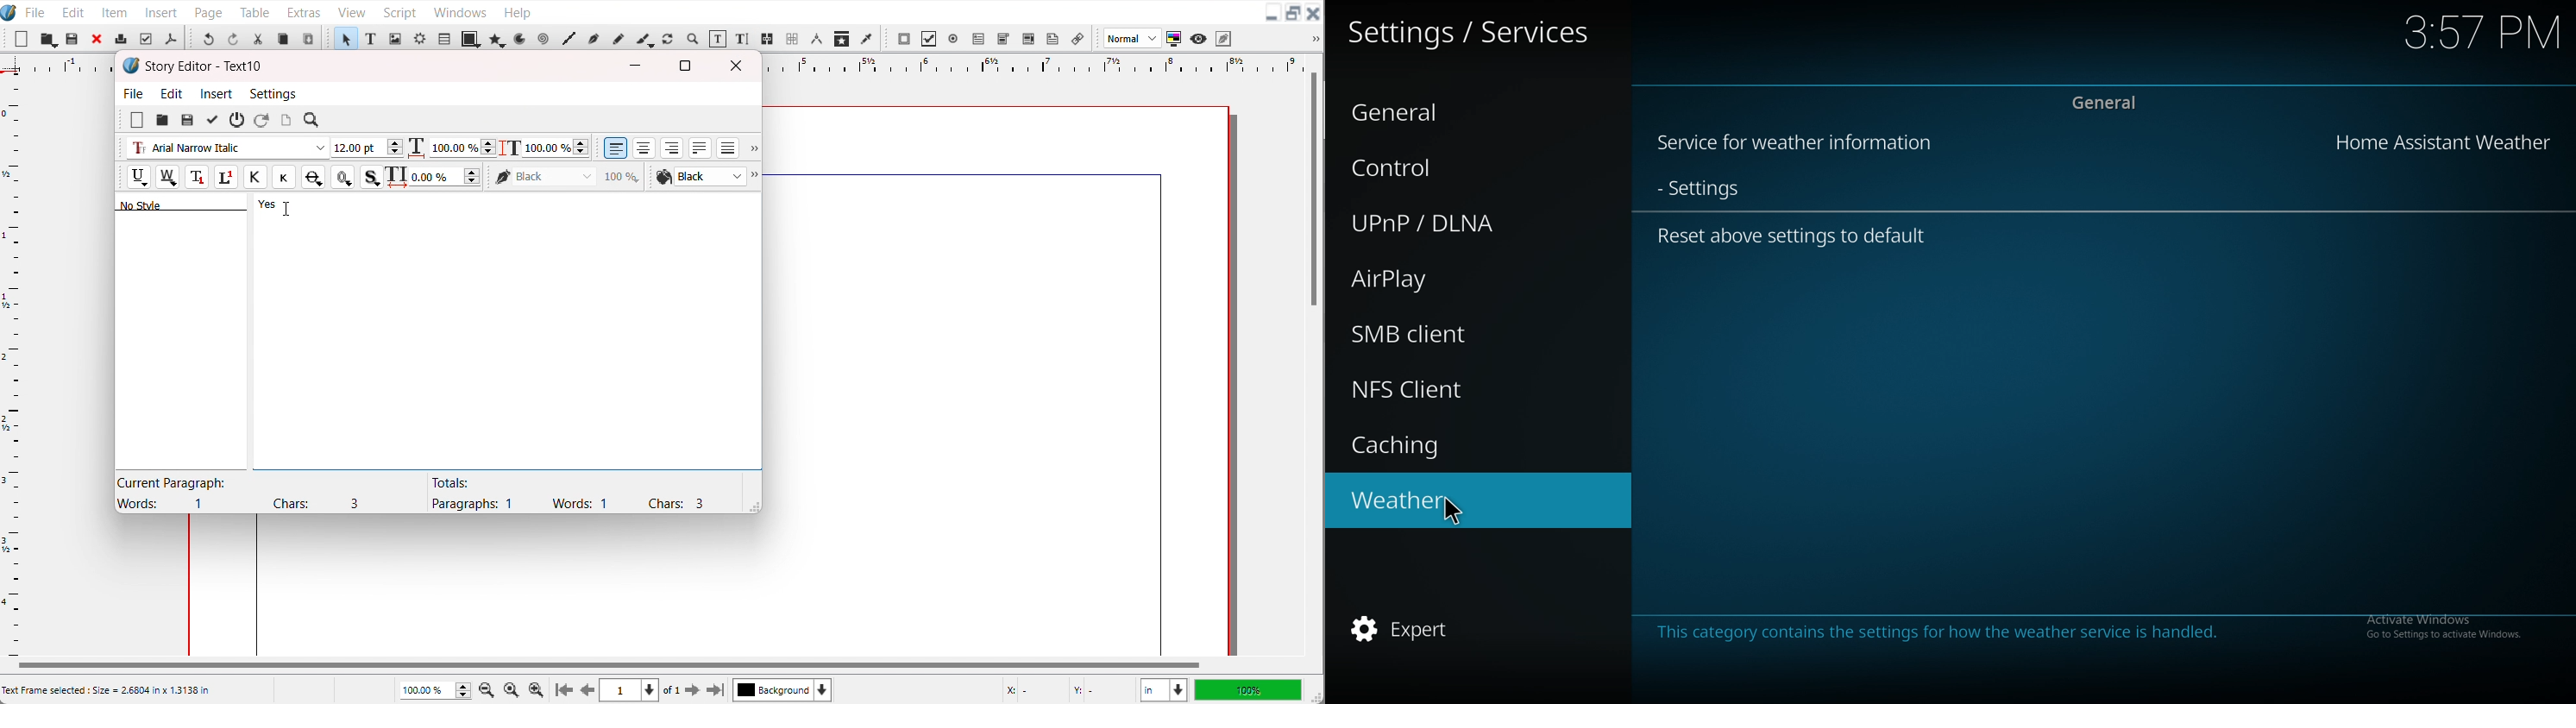 The image size is (2576, 728). I want to click on Text Frame, so click(371, 38).